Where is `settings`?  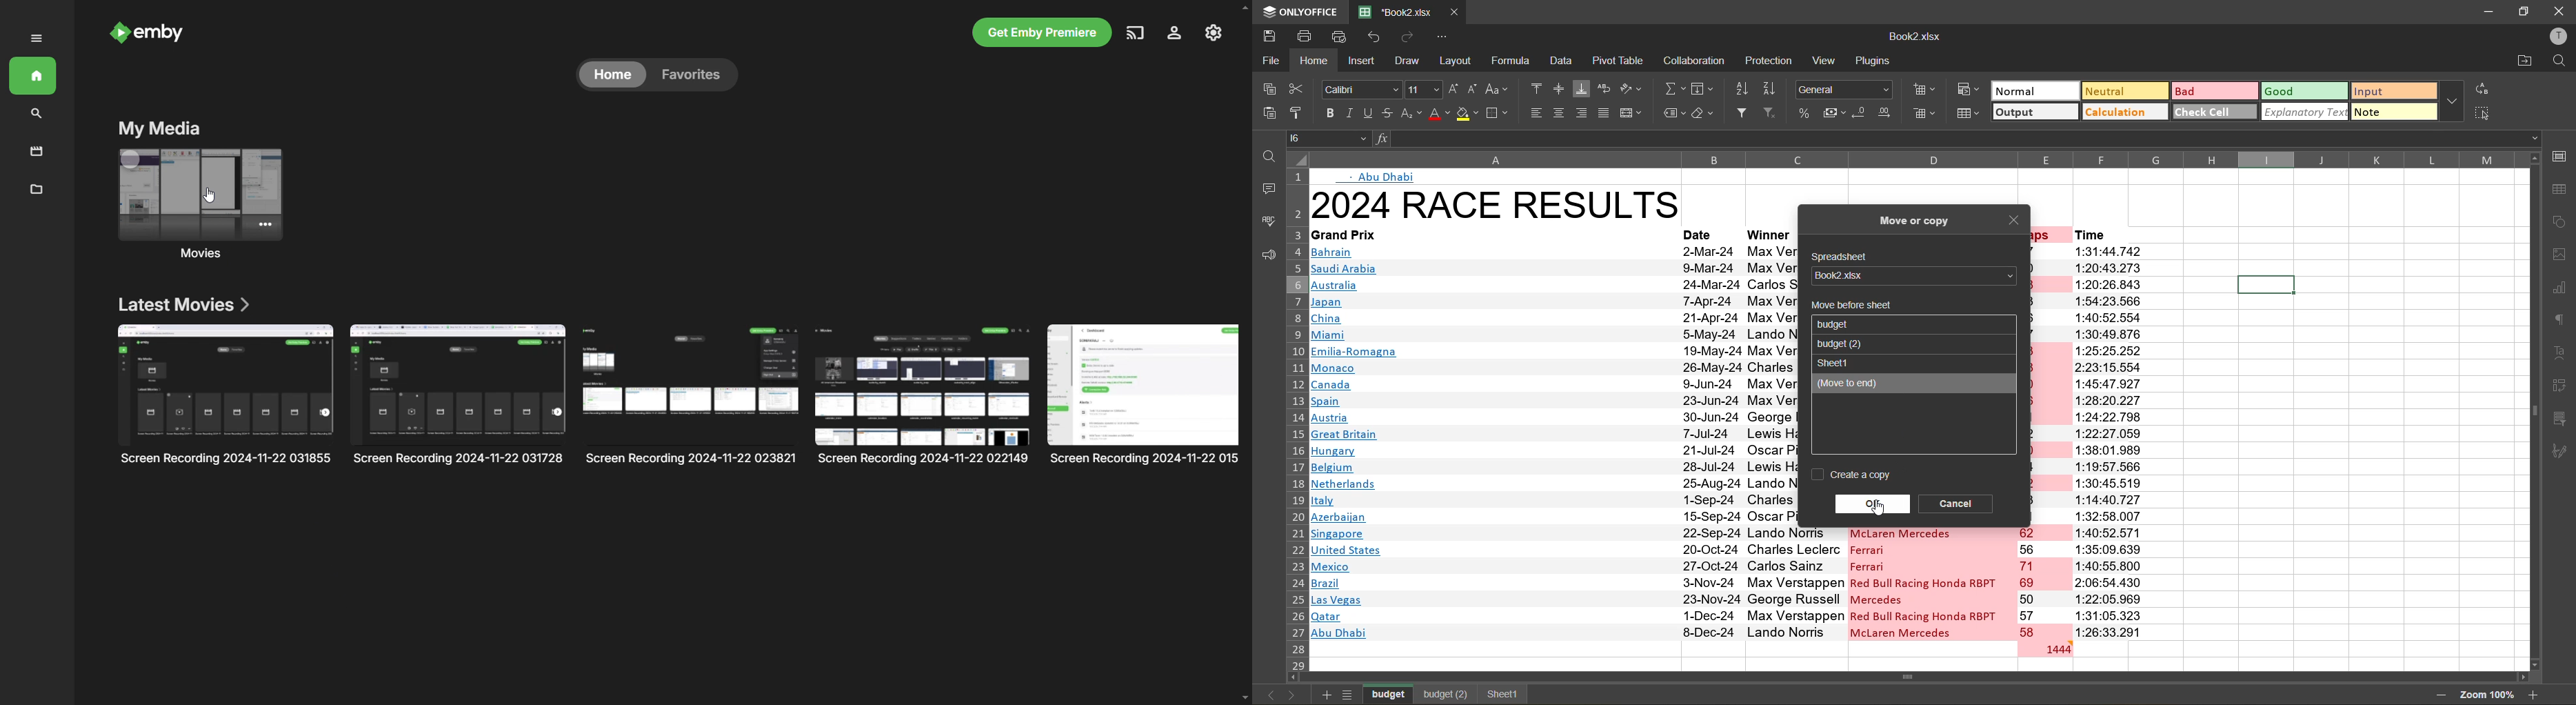 settings is located at coordinates (1214, 32).